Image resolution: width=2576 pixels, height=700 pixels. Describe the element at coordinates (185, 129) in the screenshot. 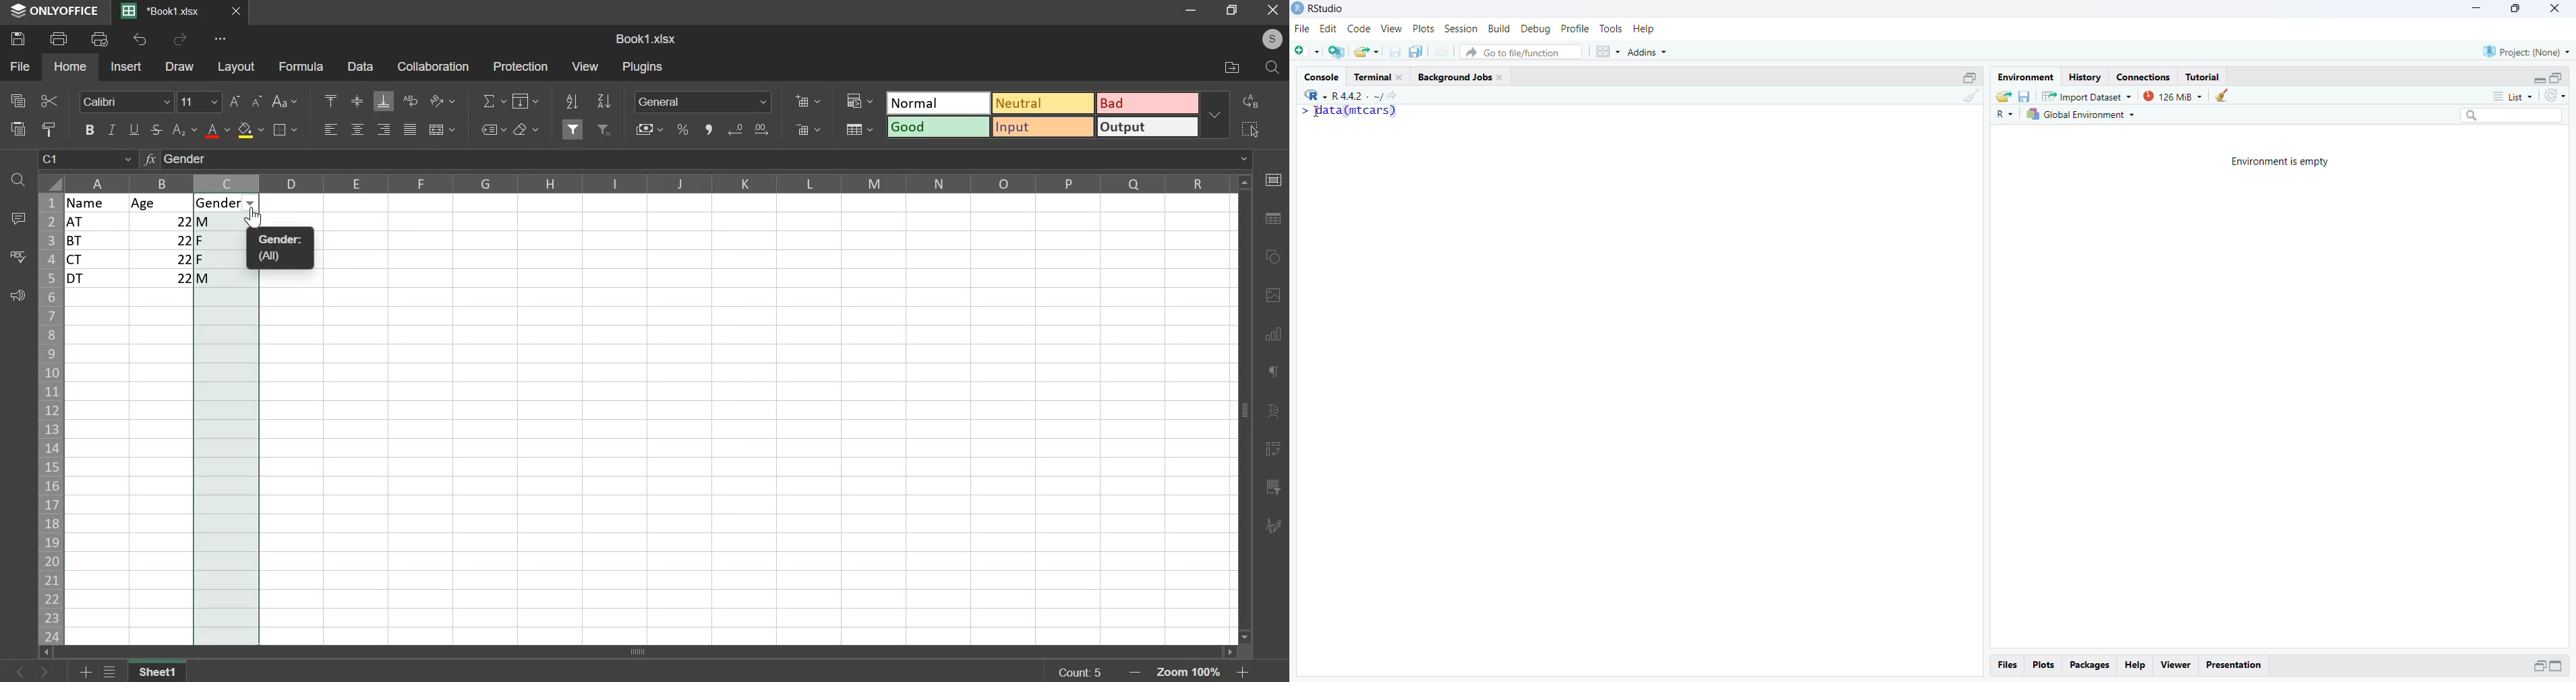

I see `superset/subset` at that location.